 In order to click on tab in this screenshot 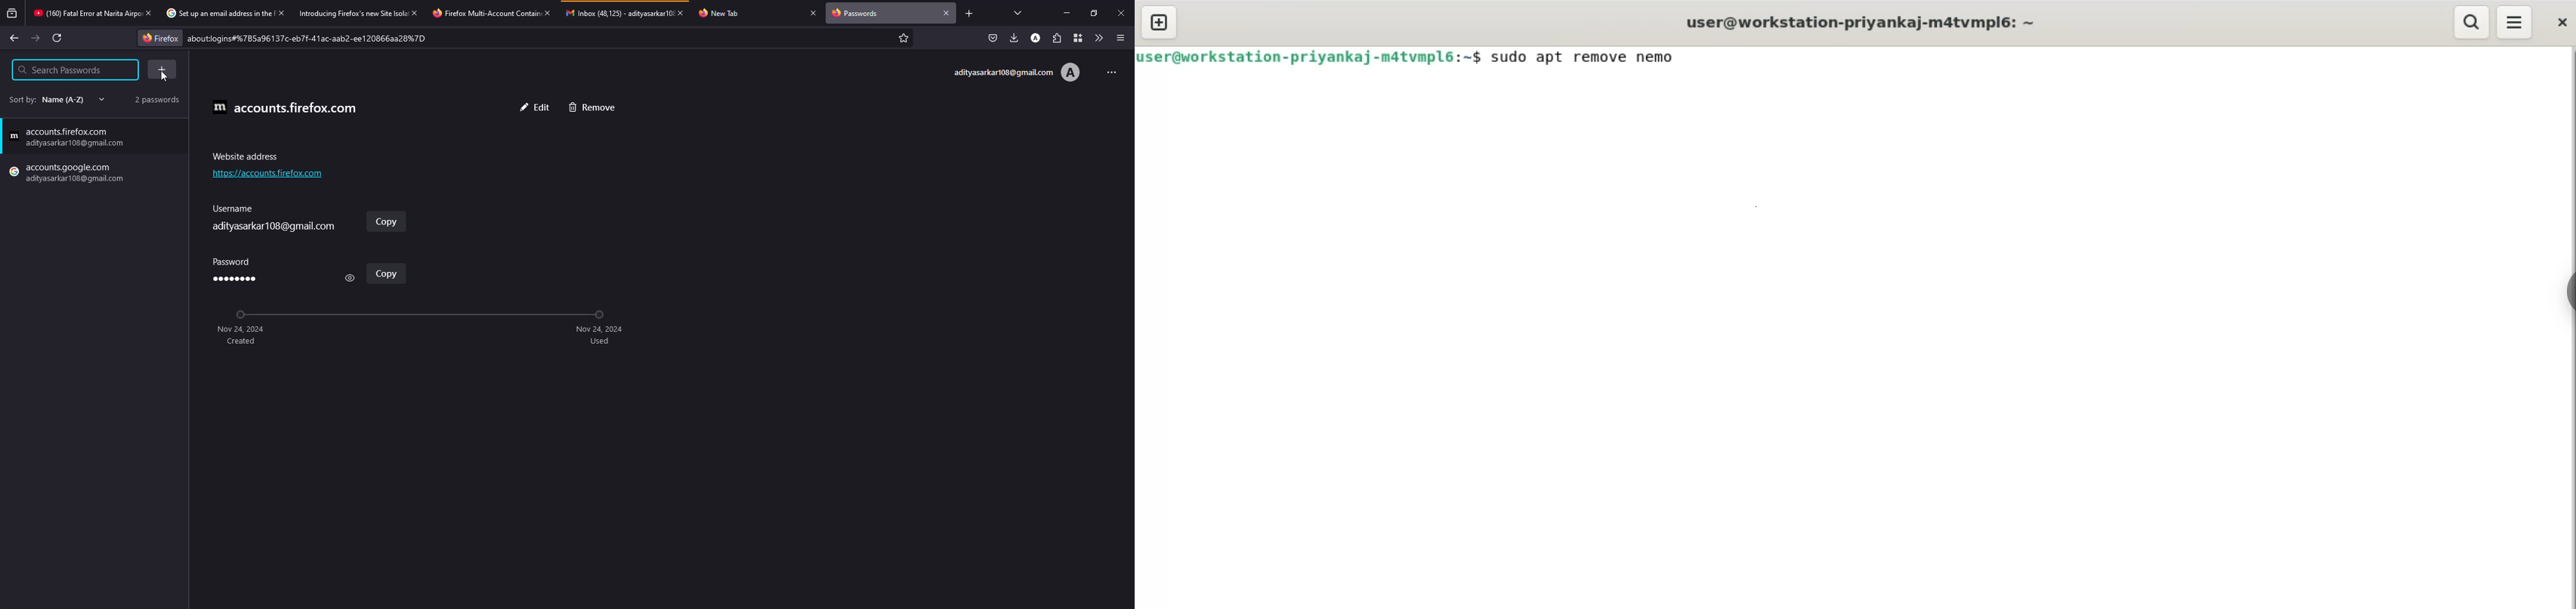, I will do `click(217, 14)`.